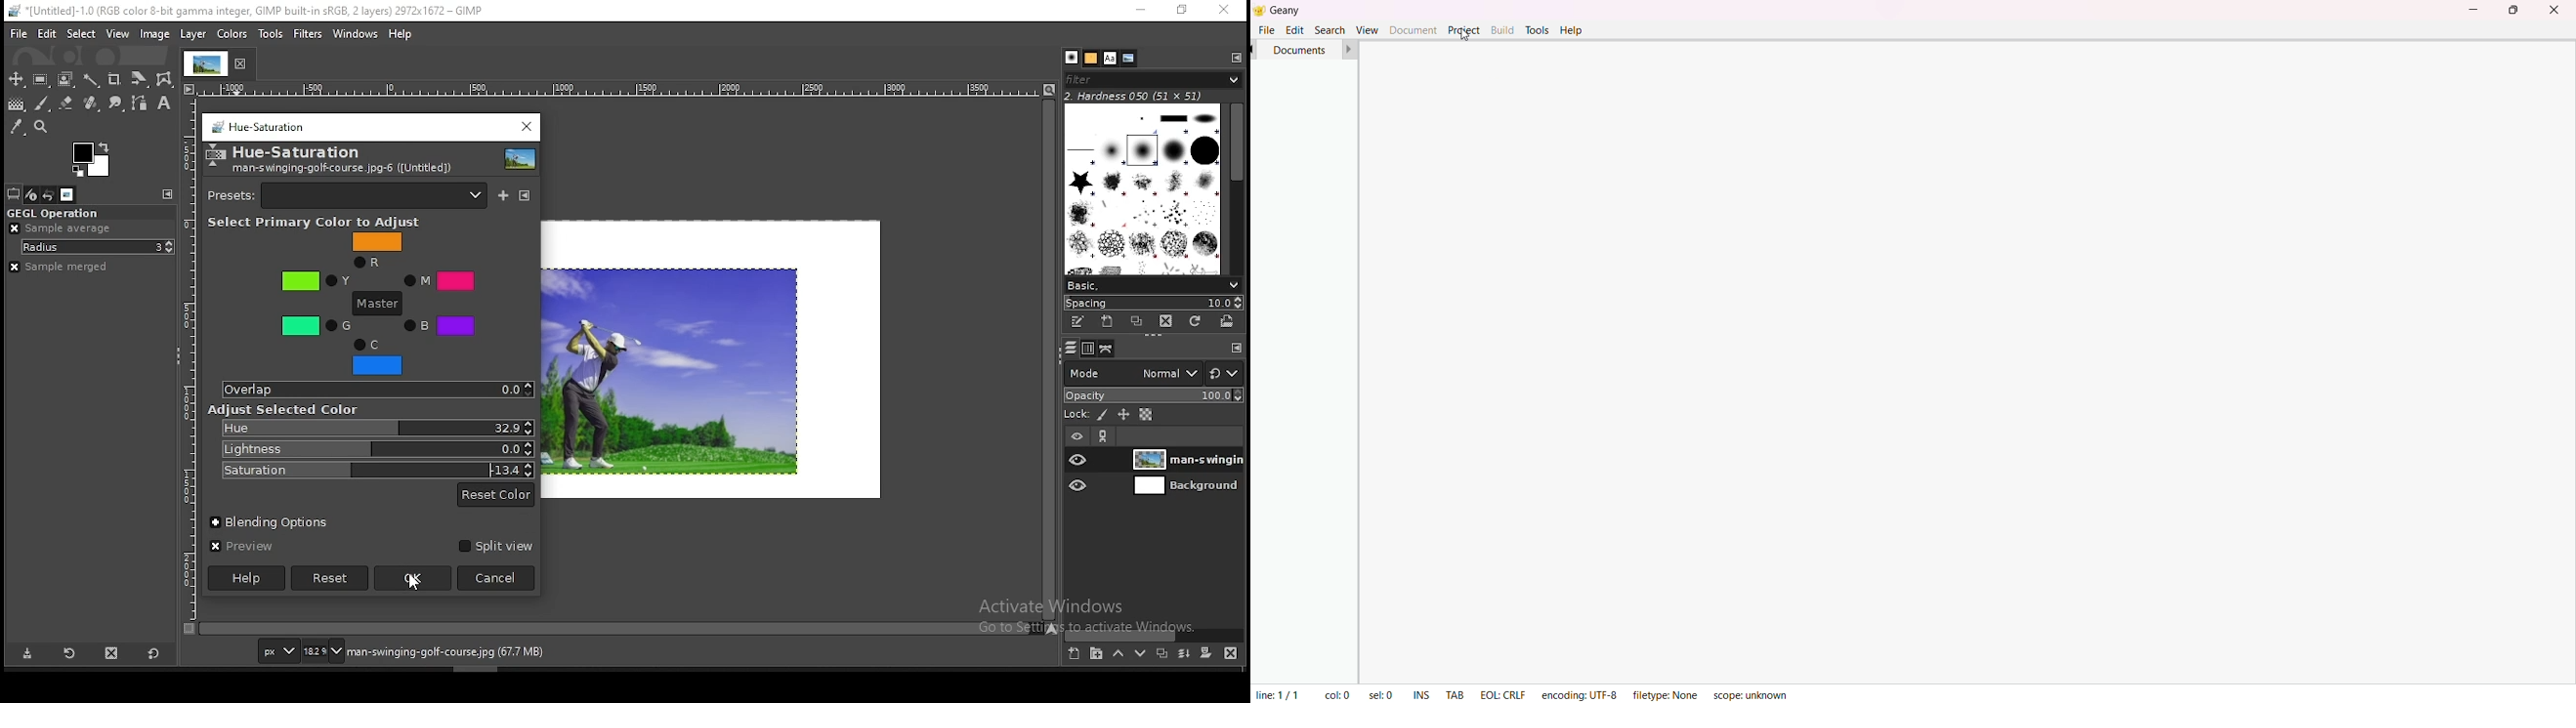  What do you see at coordinates (243, 68) in the screenshot?
I see `close` at bounding box center [243, 68].